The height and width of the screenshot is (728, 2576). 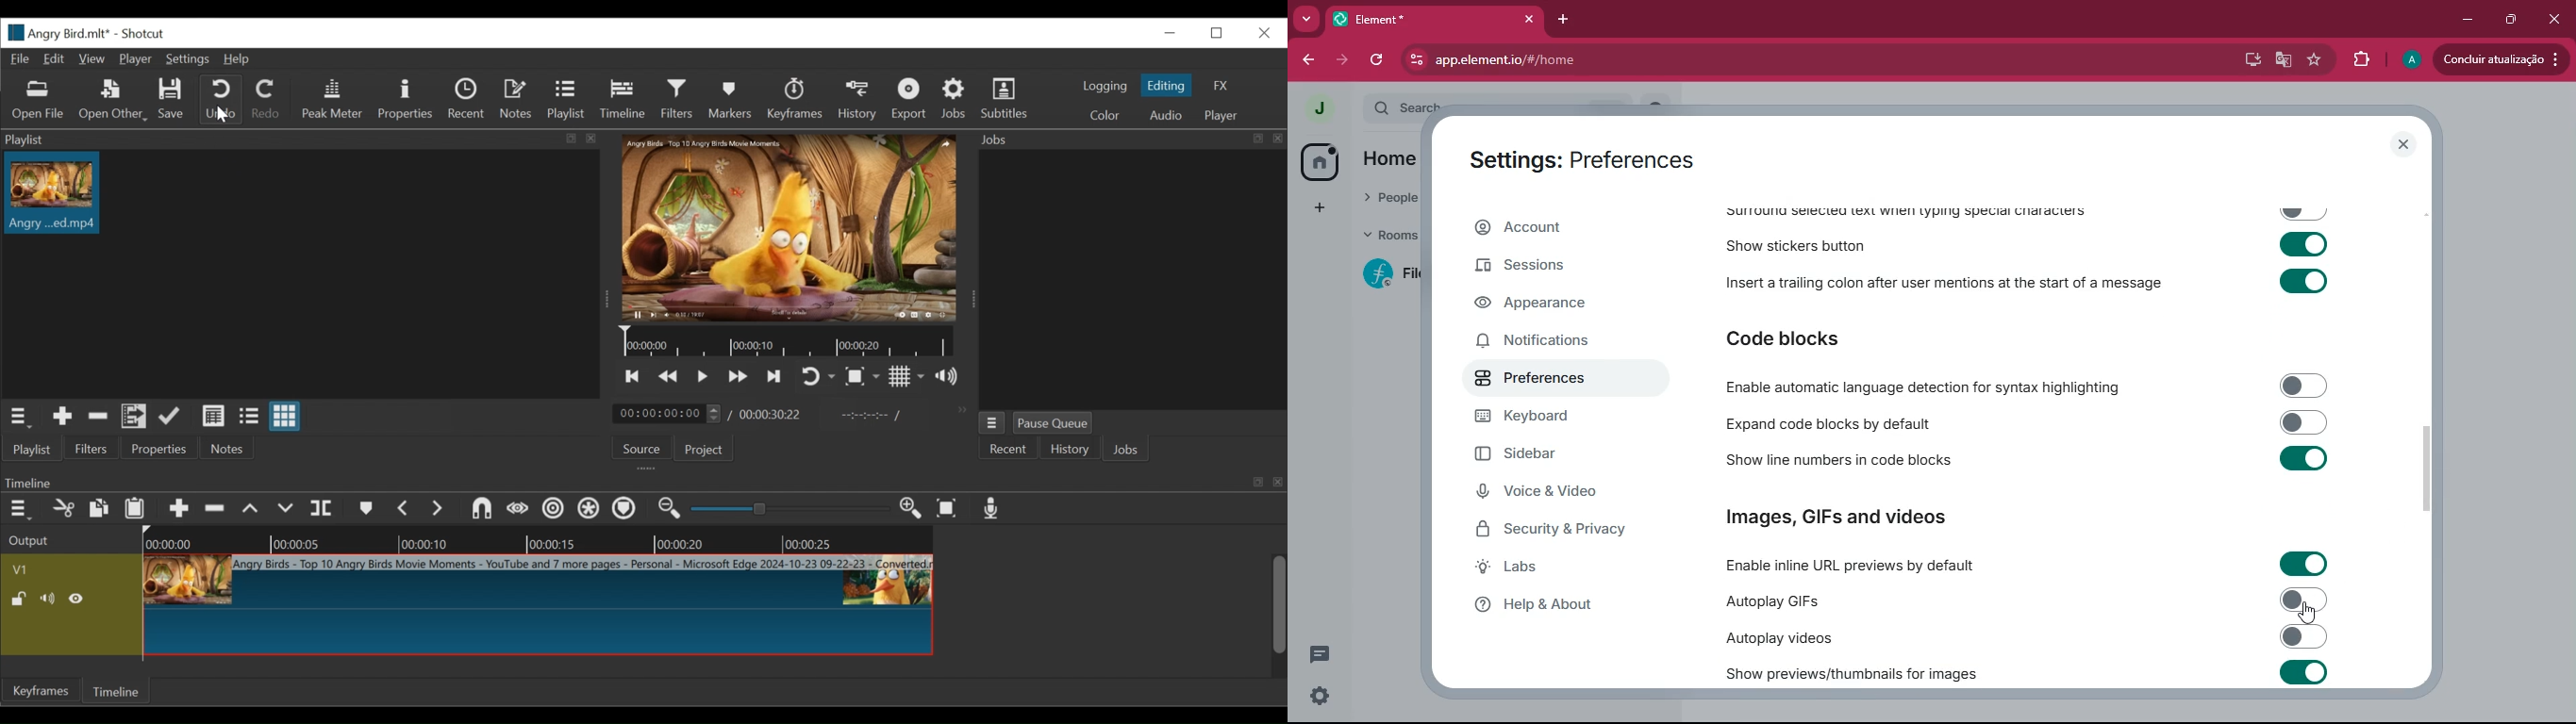 What do you see at coordinates (214, 509) in the screenshot?
I see `Ripple Delete` at bounding box center [214, 509].